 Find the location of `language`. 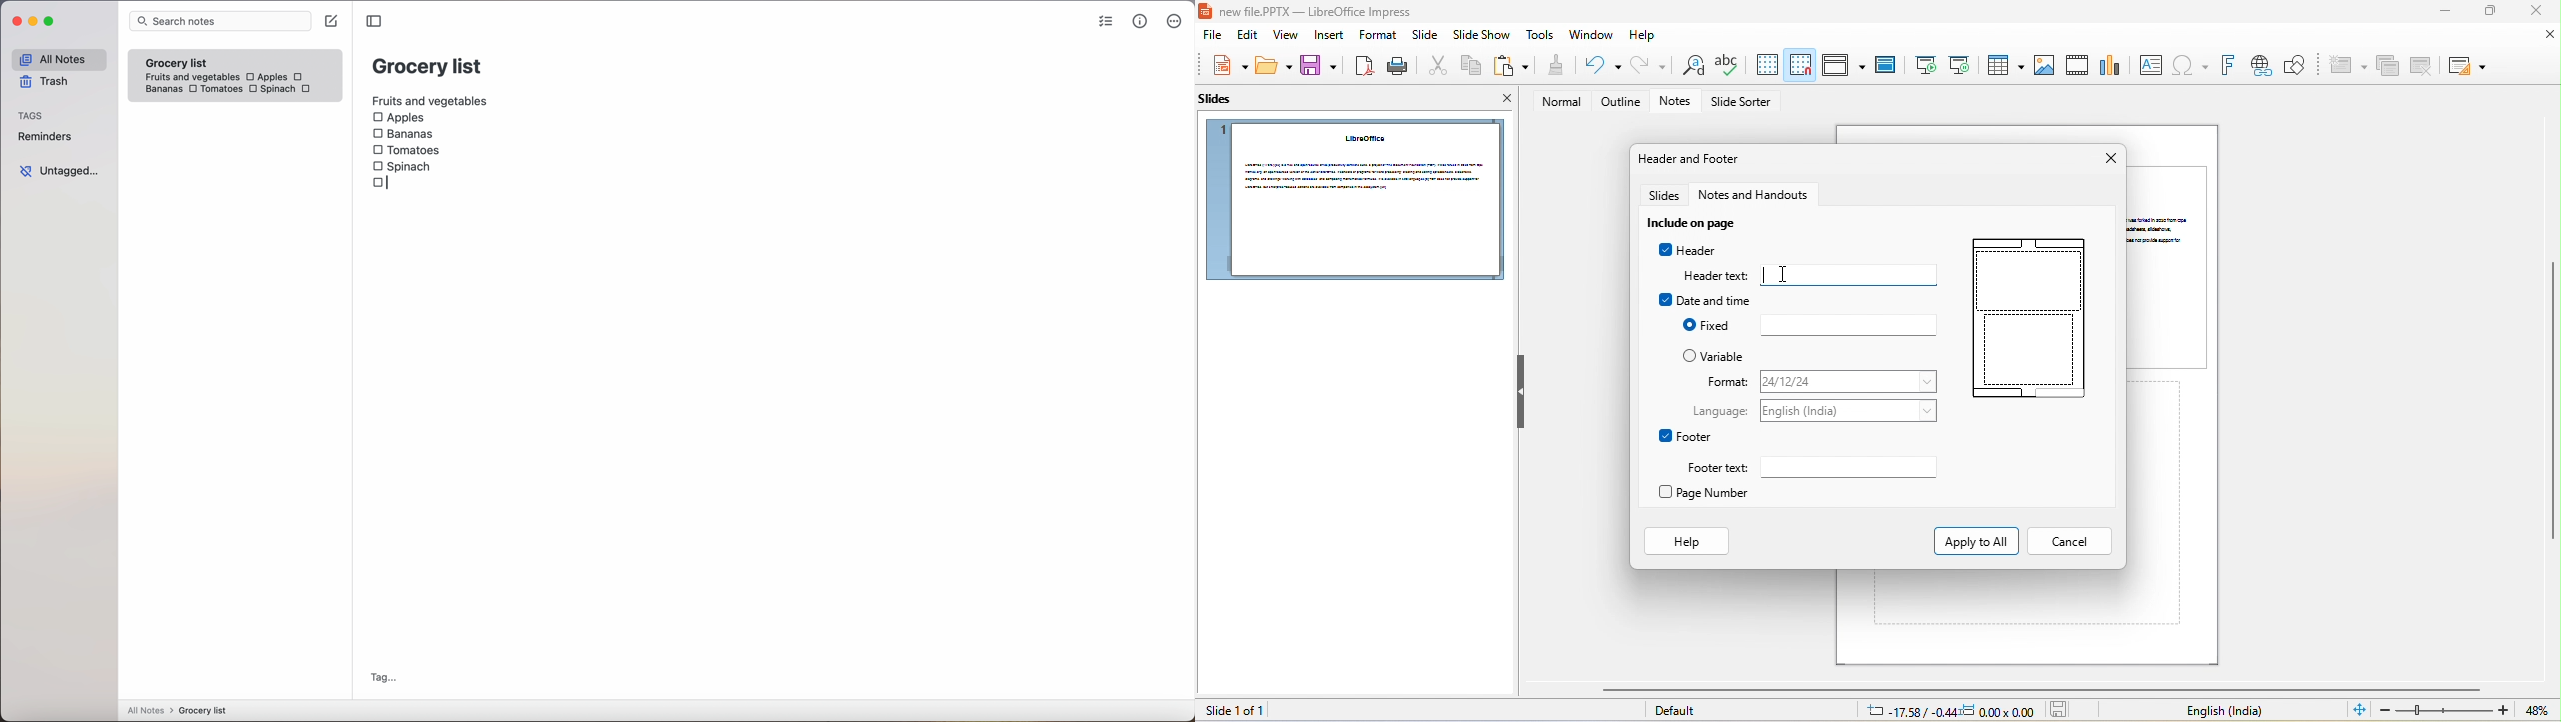

language is located at coordinates (1851, 411).